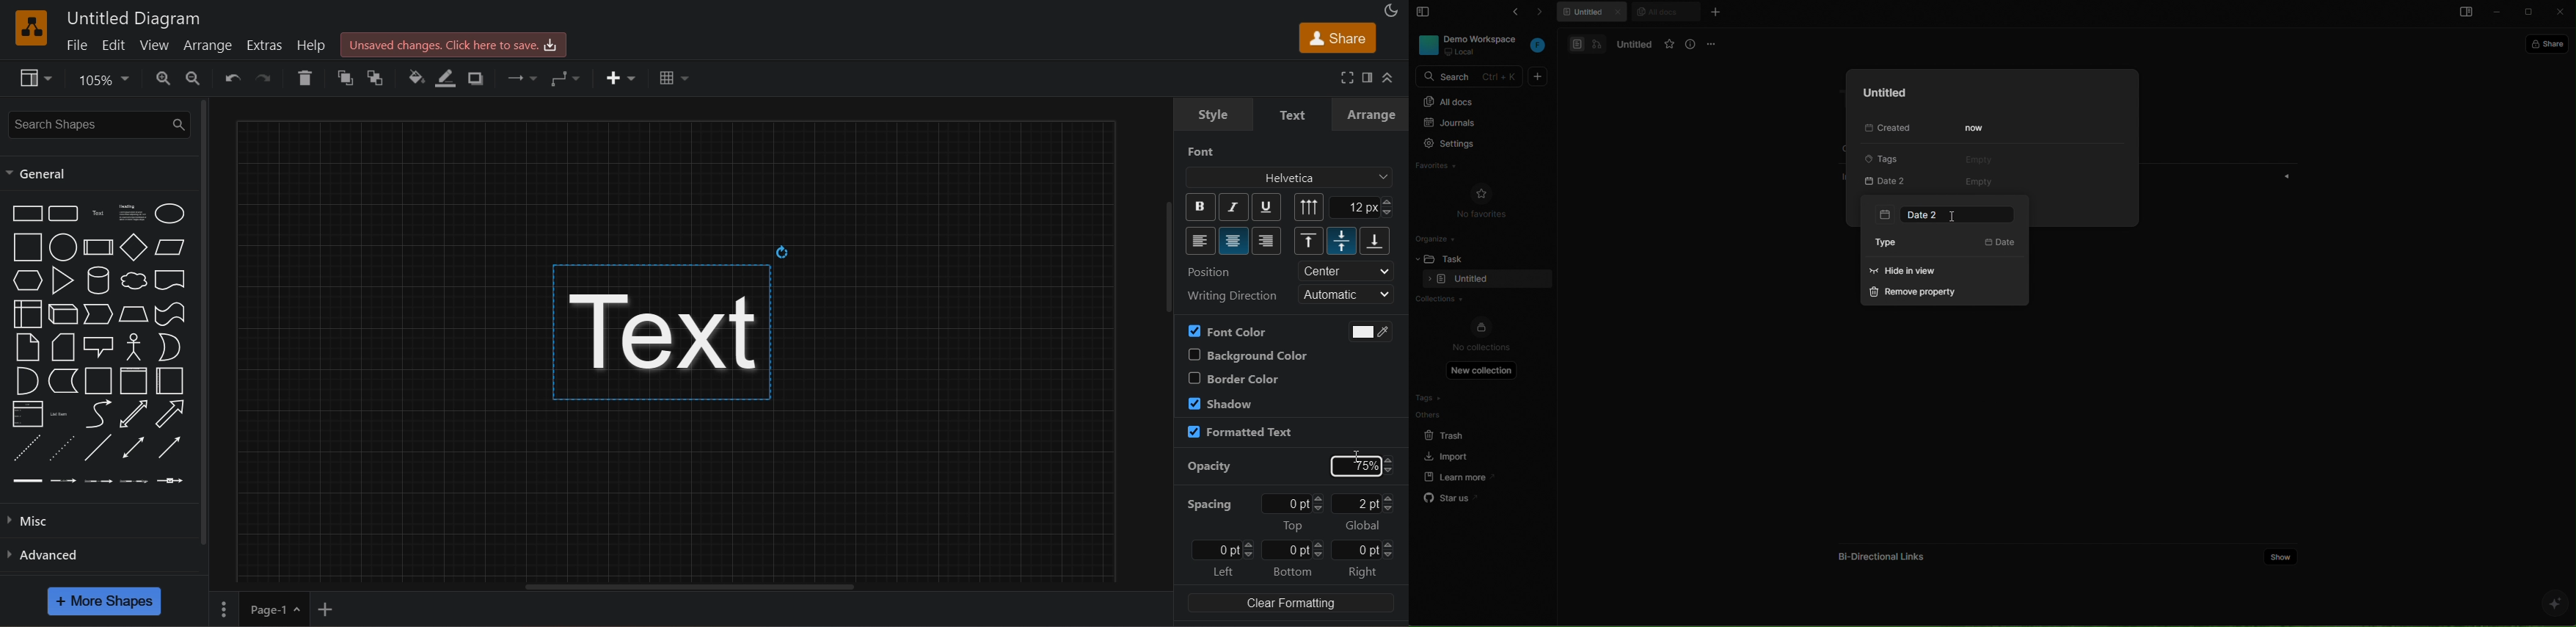 The width and height of the screenshot is (2576, 644). What do you see at coordinates (1239, 432) in the screenshot?
I see `formatted text` at bounding box center [1239, 432].